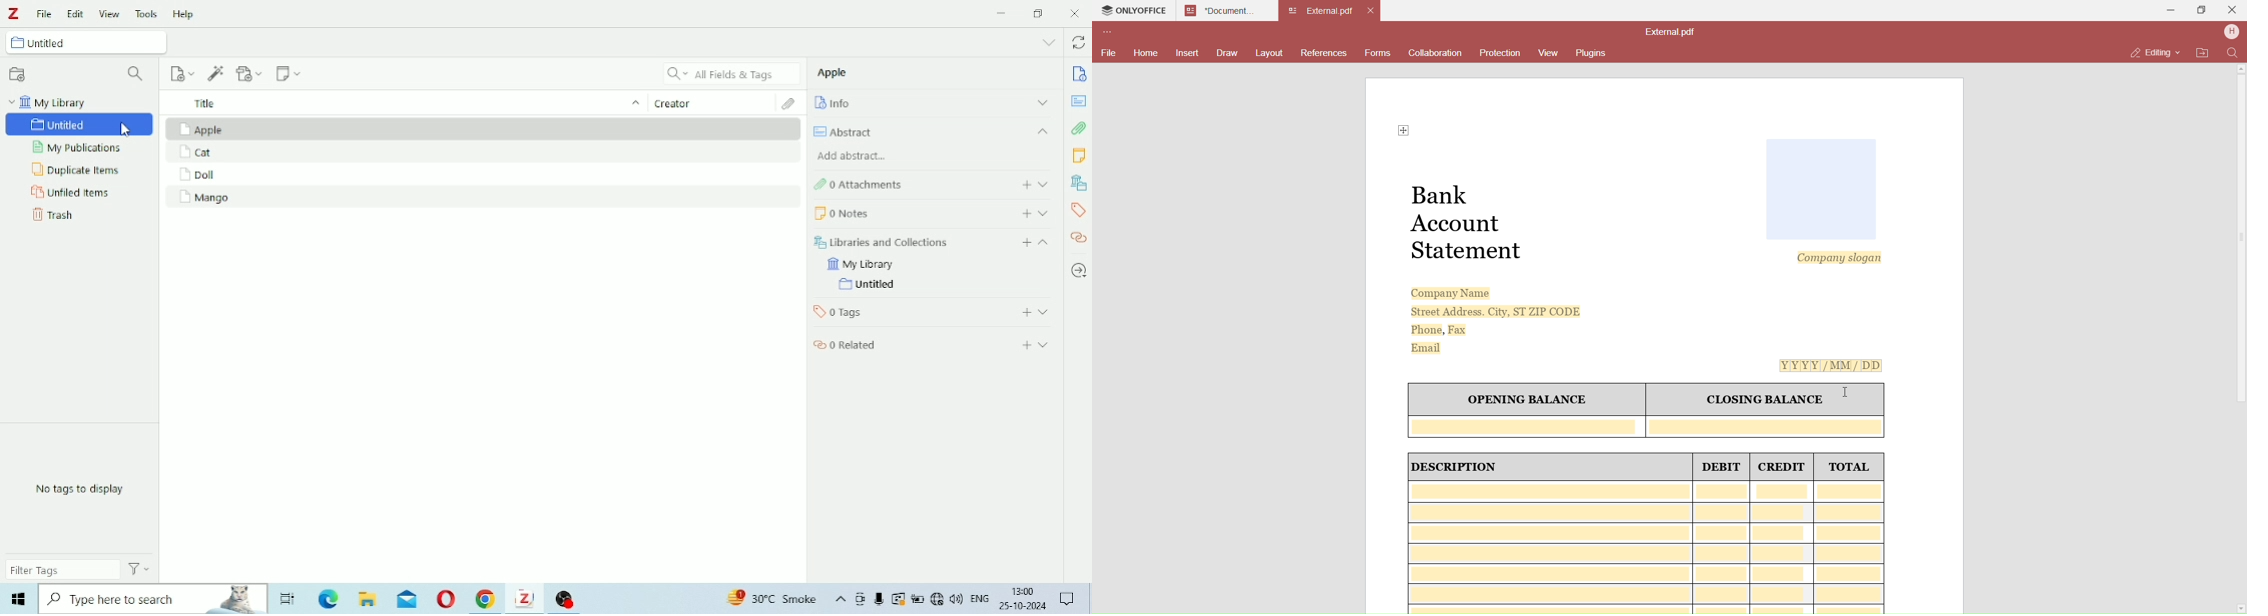  I want to click on Plugins, so click(1594, 52).